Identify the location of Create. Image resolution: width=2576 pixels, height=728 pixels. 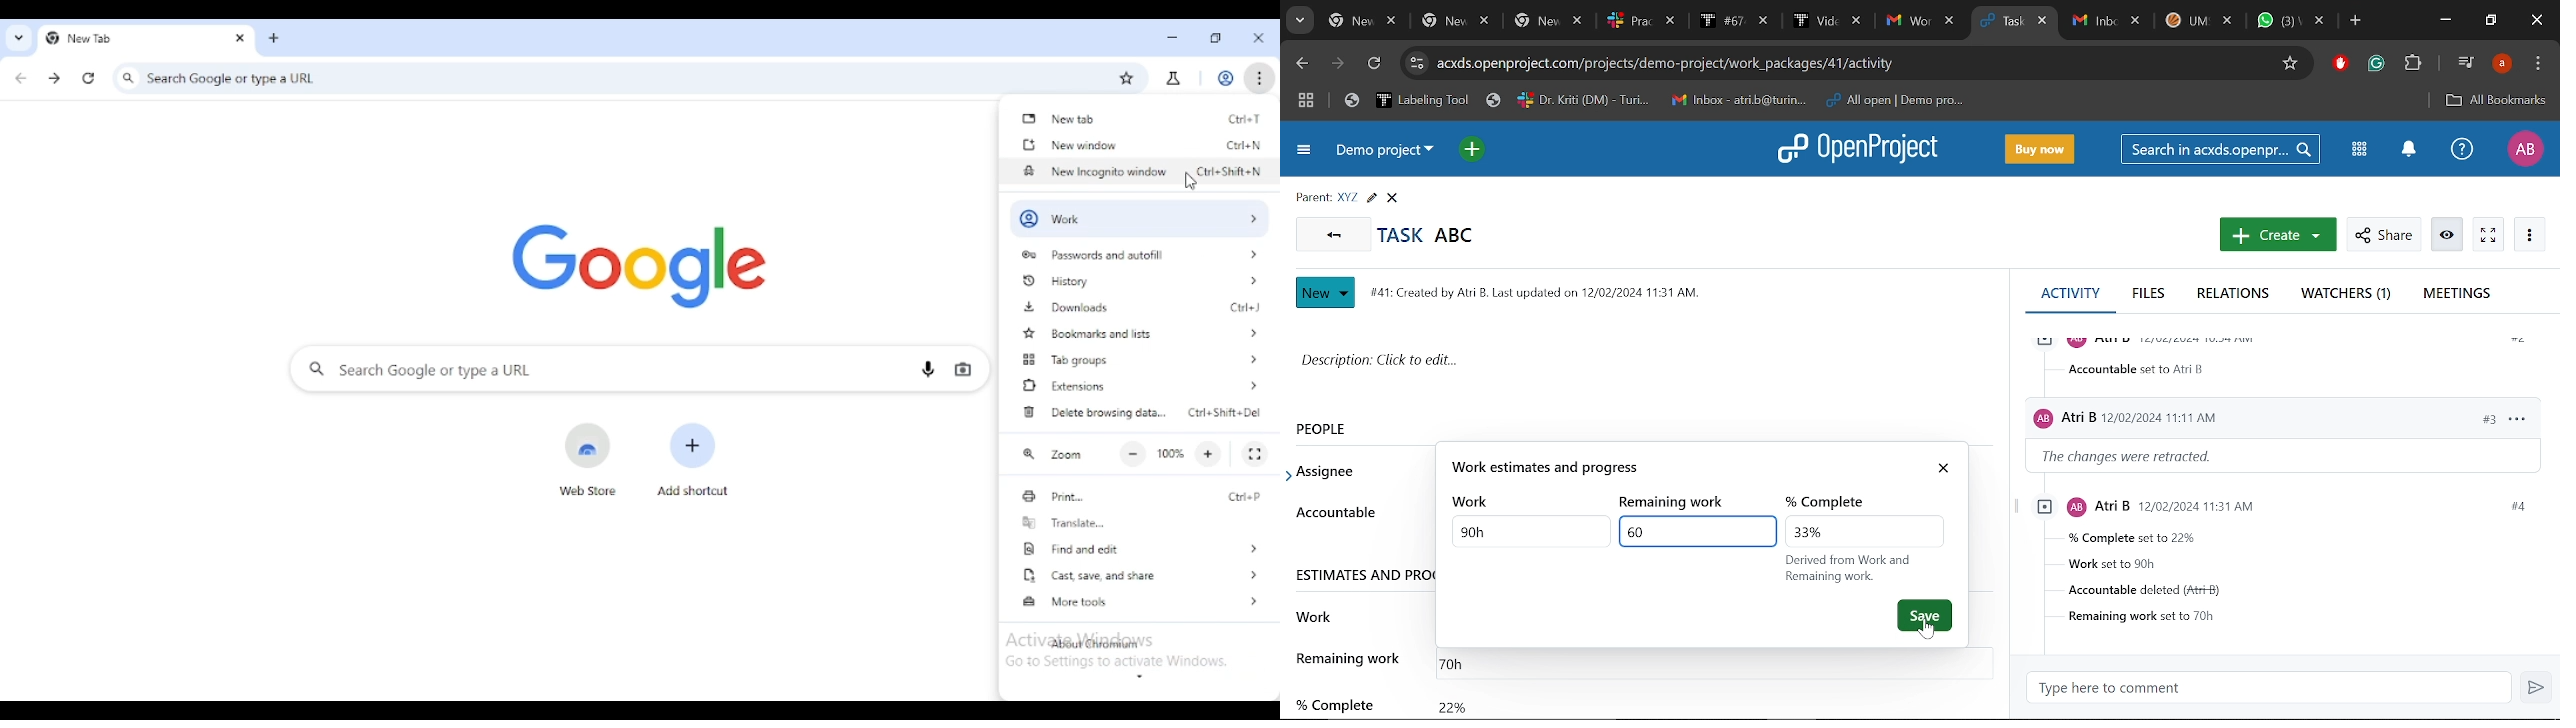
(2275, 236).